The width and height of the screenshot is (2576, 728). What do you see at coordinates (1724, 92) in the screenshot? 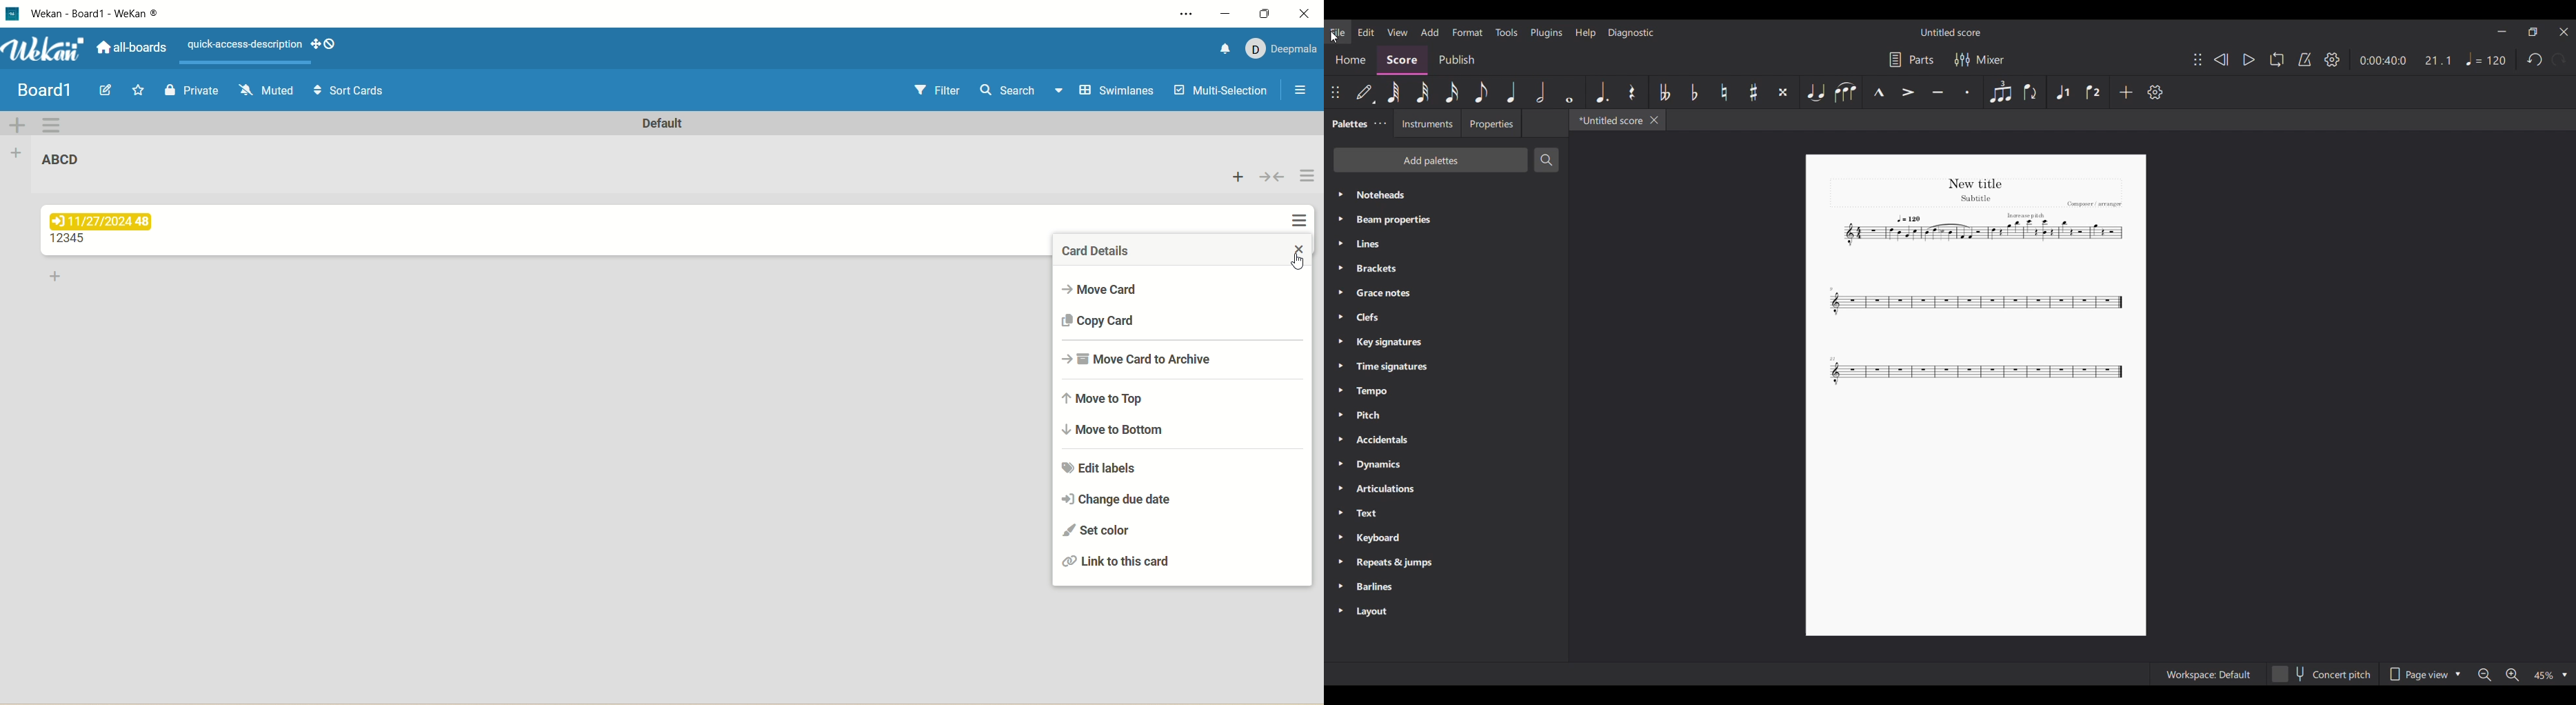
I see `Toggle natural` at bounding box center [1724, 92].